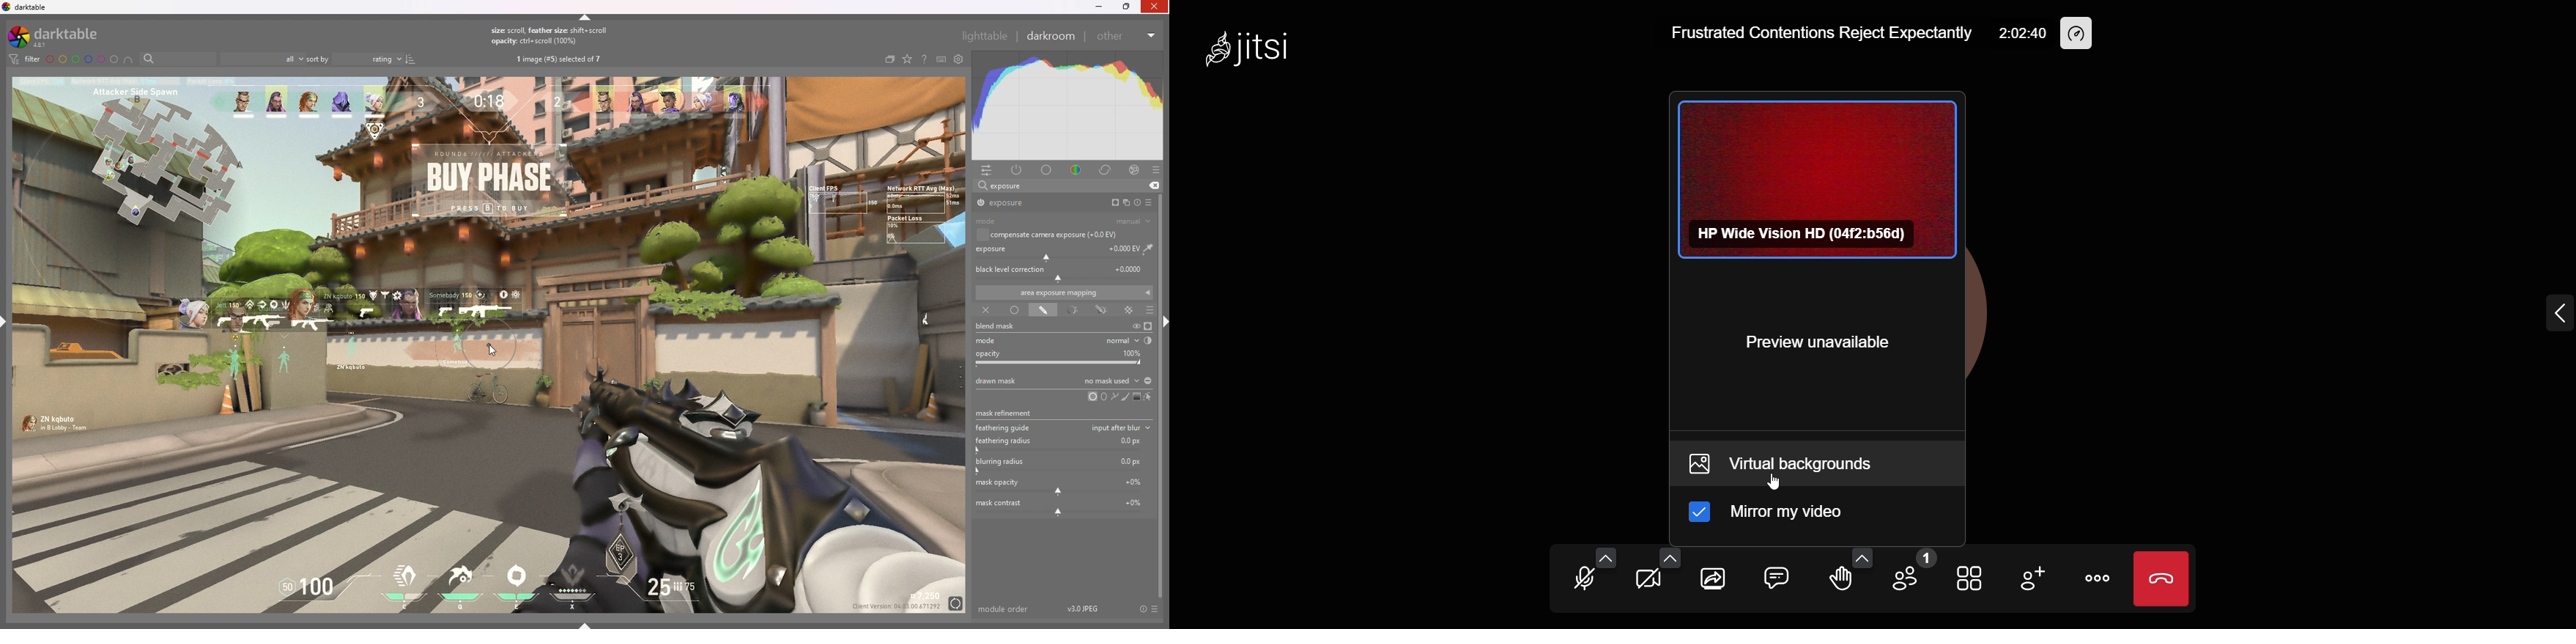  I want to click on quick access panel, so click(989, 171).